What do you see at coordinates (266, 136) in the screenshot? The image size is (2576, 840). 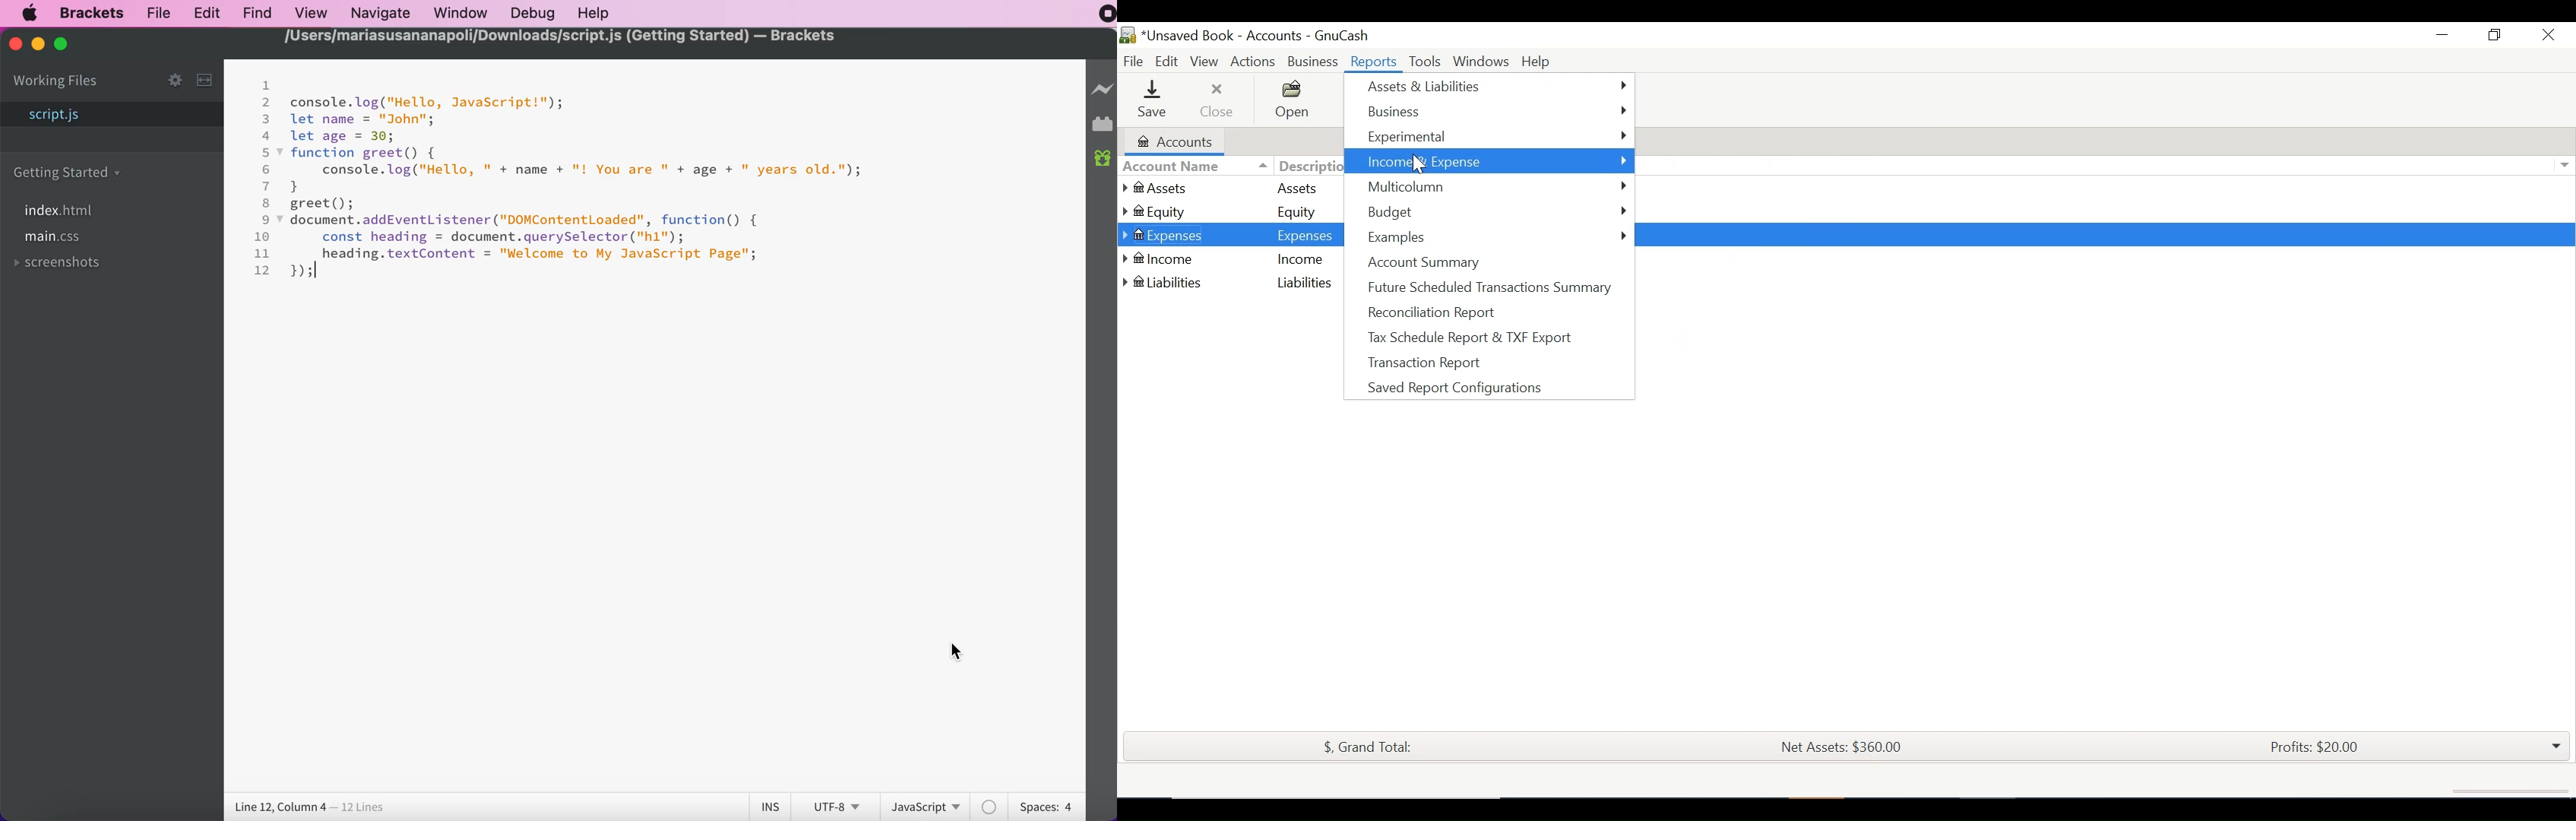 I see `4` at bounding box center [266, 136].